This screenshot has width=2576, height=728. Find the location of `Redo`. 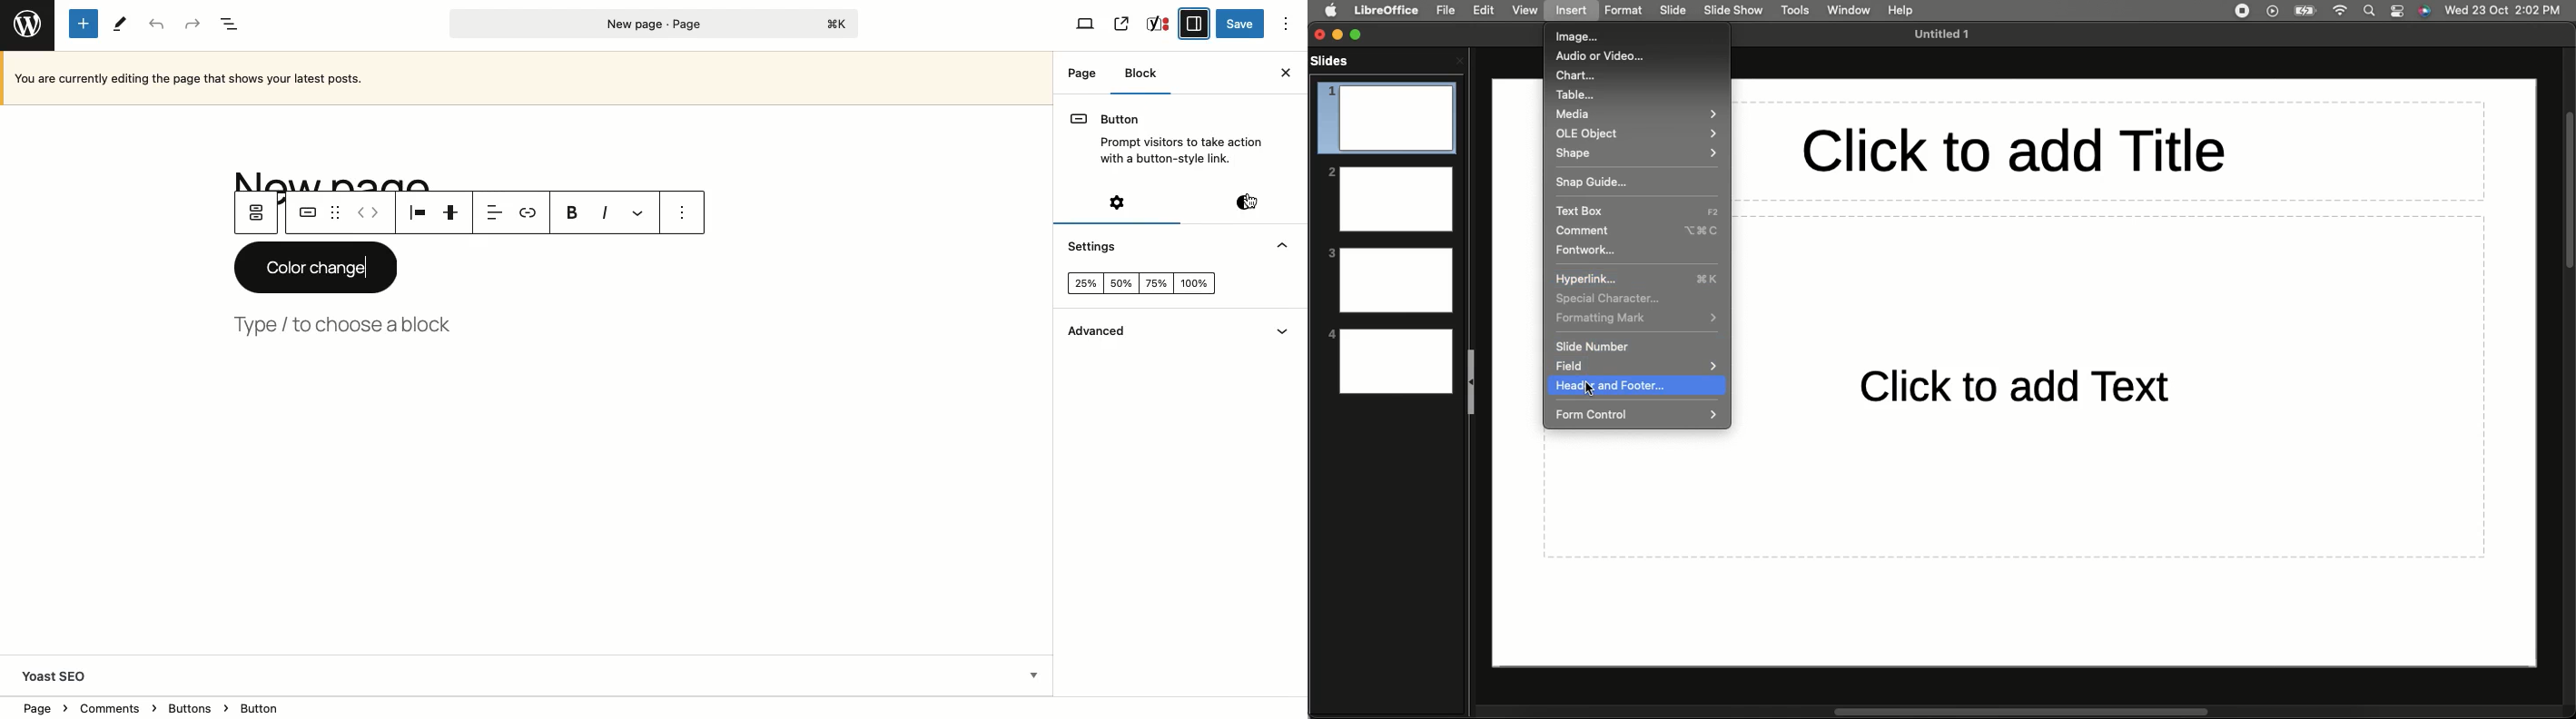

Redo is located at coordinates (191, 25).